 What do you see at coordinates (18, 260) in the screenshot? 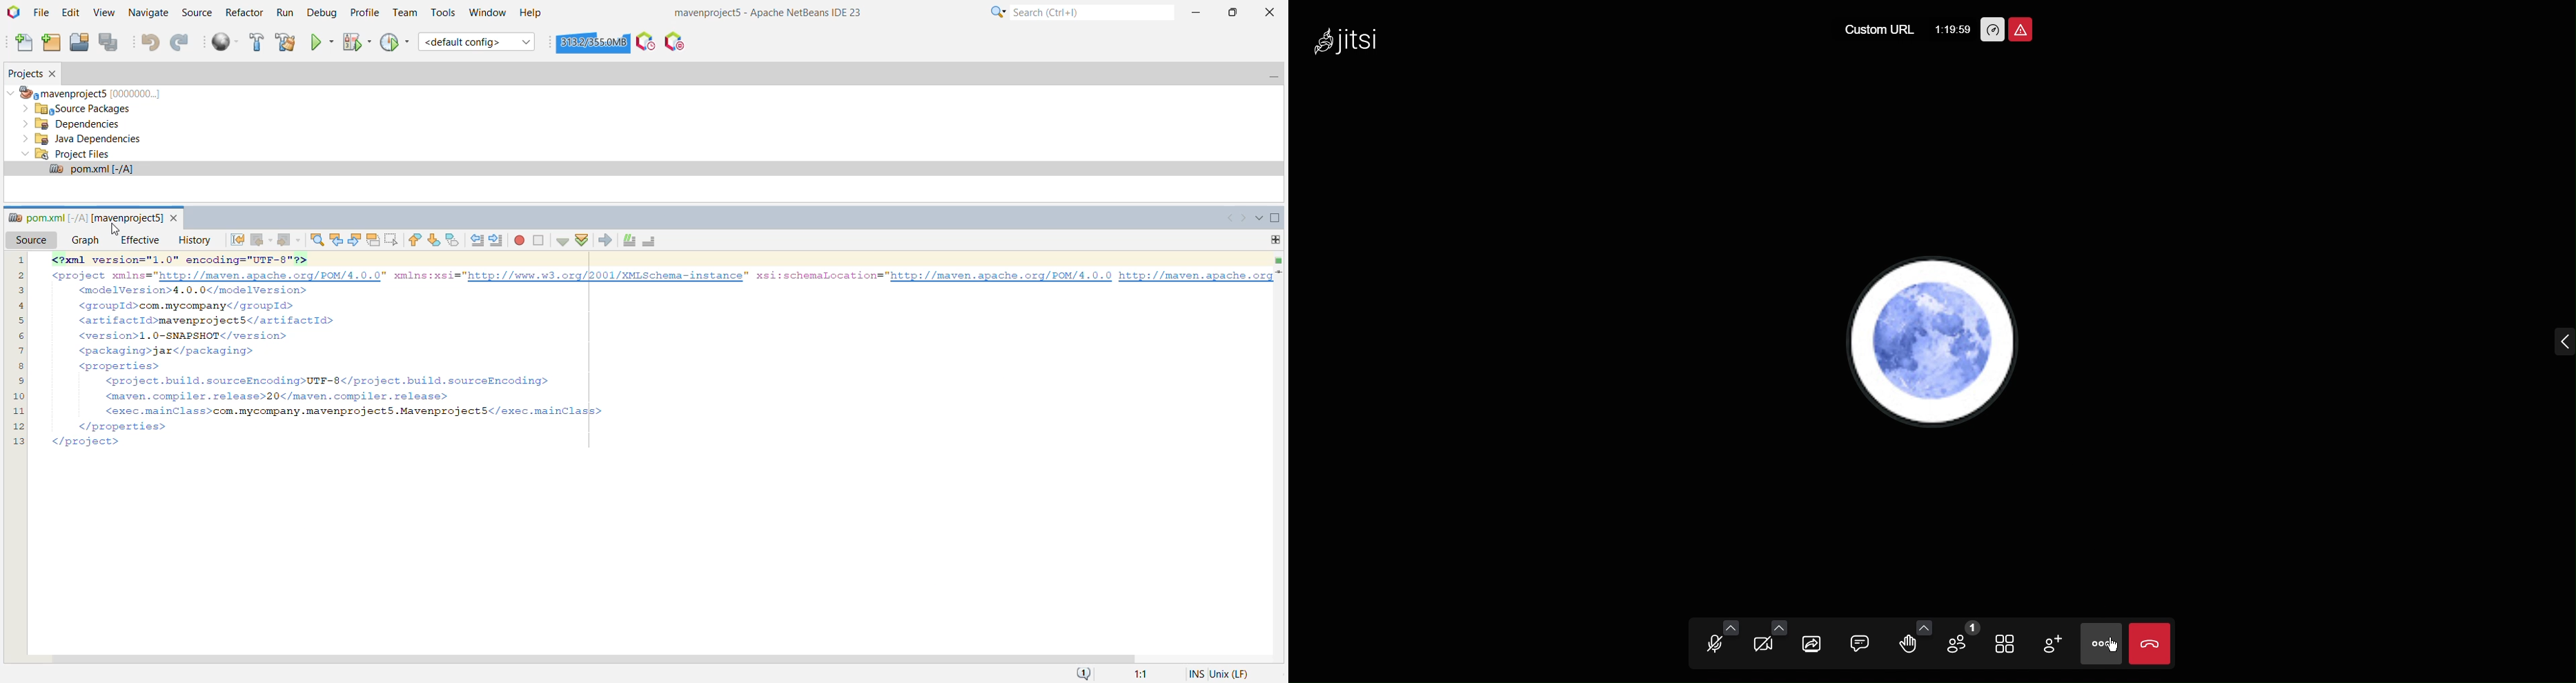
I see `1` at bounding box center [18, 260].